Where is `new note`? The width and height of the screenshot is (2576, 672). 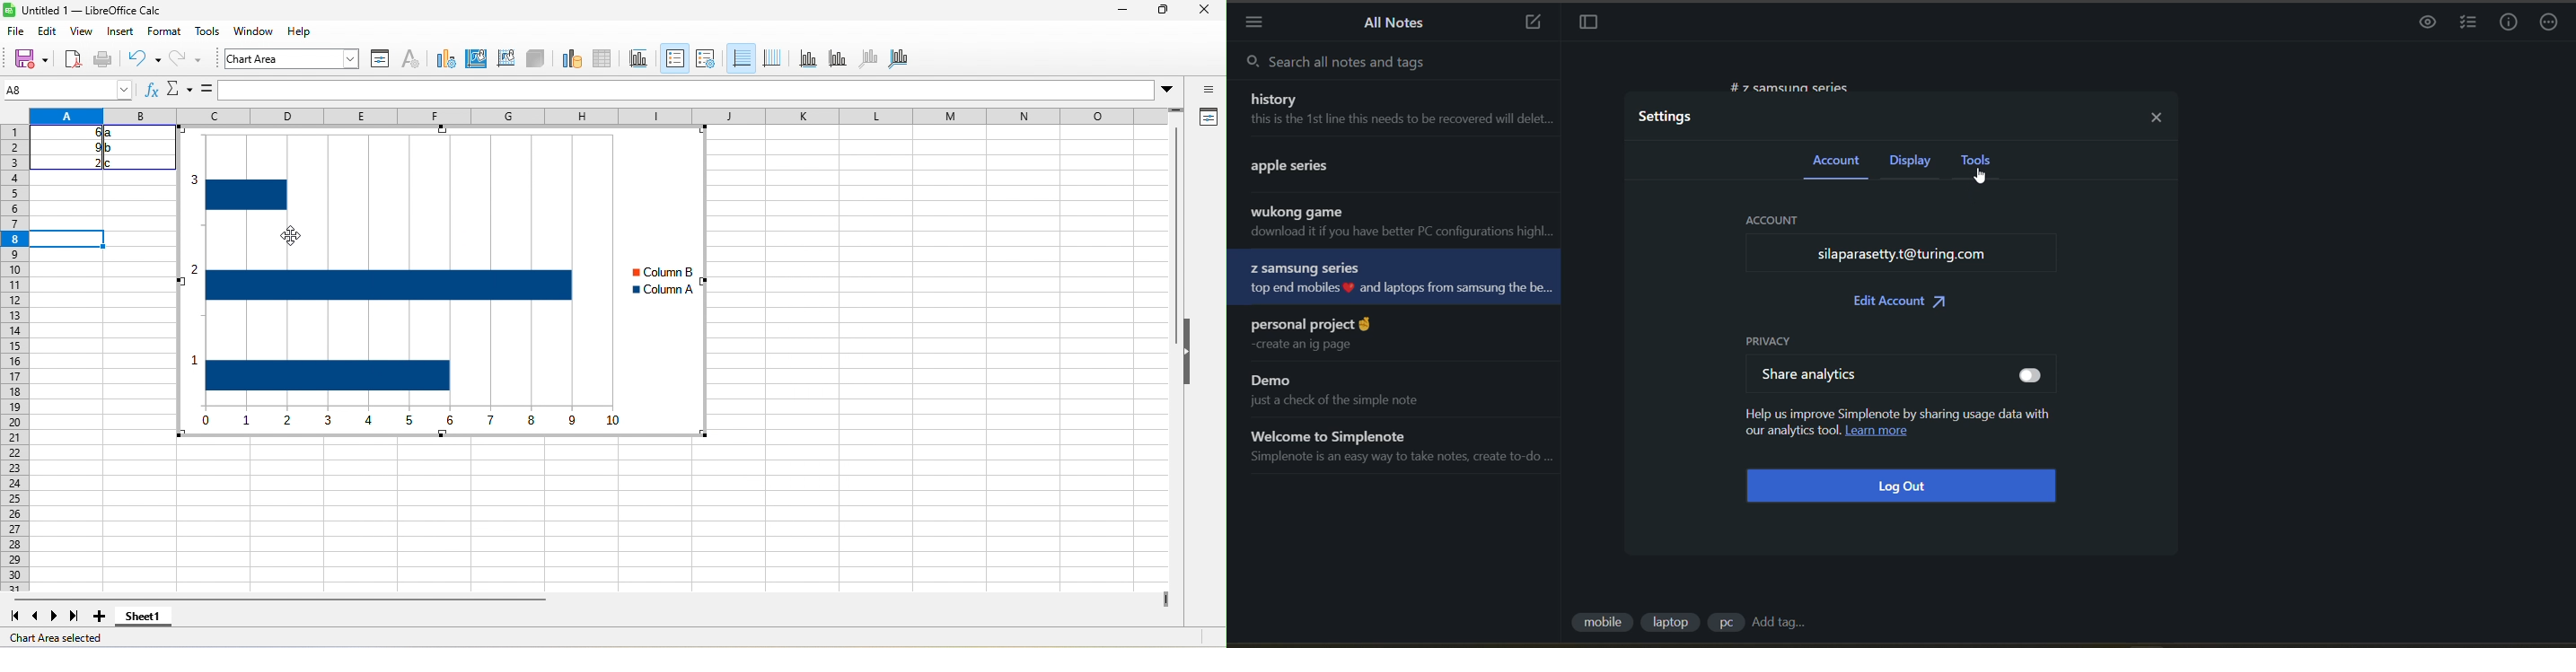 new note is located at coordinates (1533, 23).